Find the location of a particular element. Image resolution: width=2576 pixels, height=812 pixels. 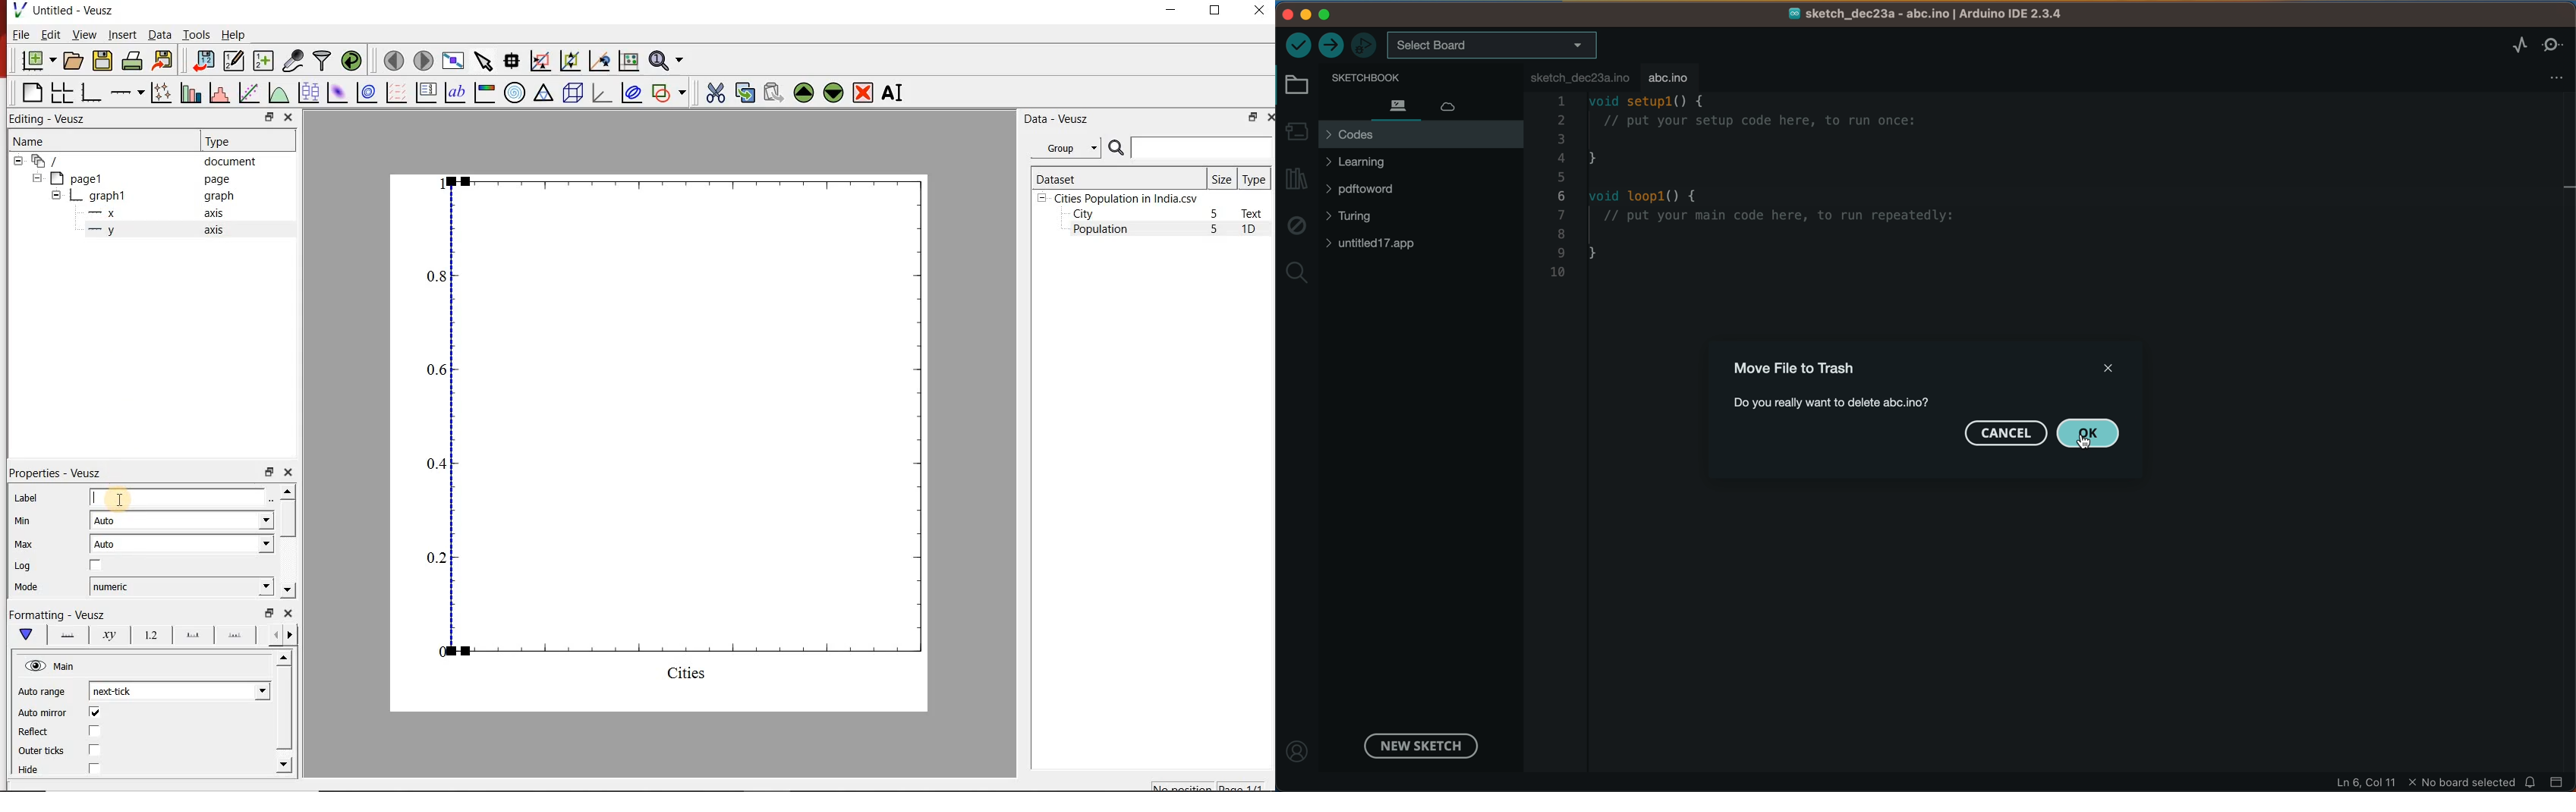

Add an axis to the plot is located at coordinates (127, 90).